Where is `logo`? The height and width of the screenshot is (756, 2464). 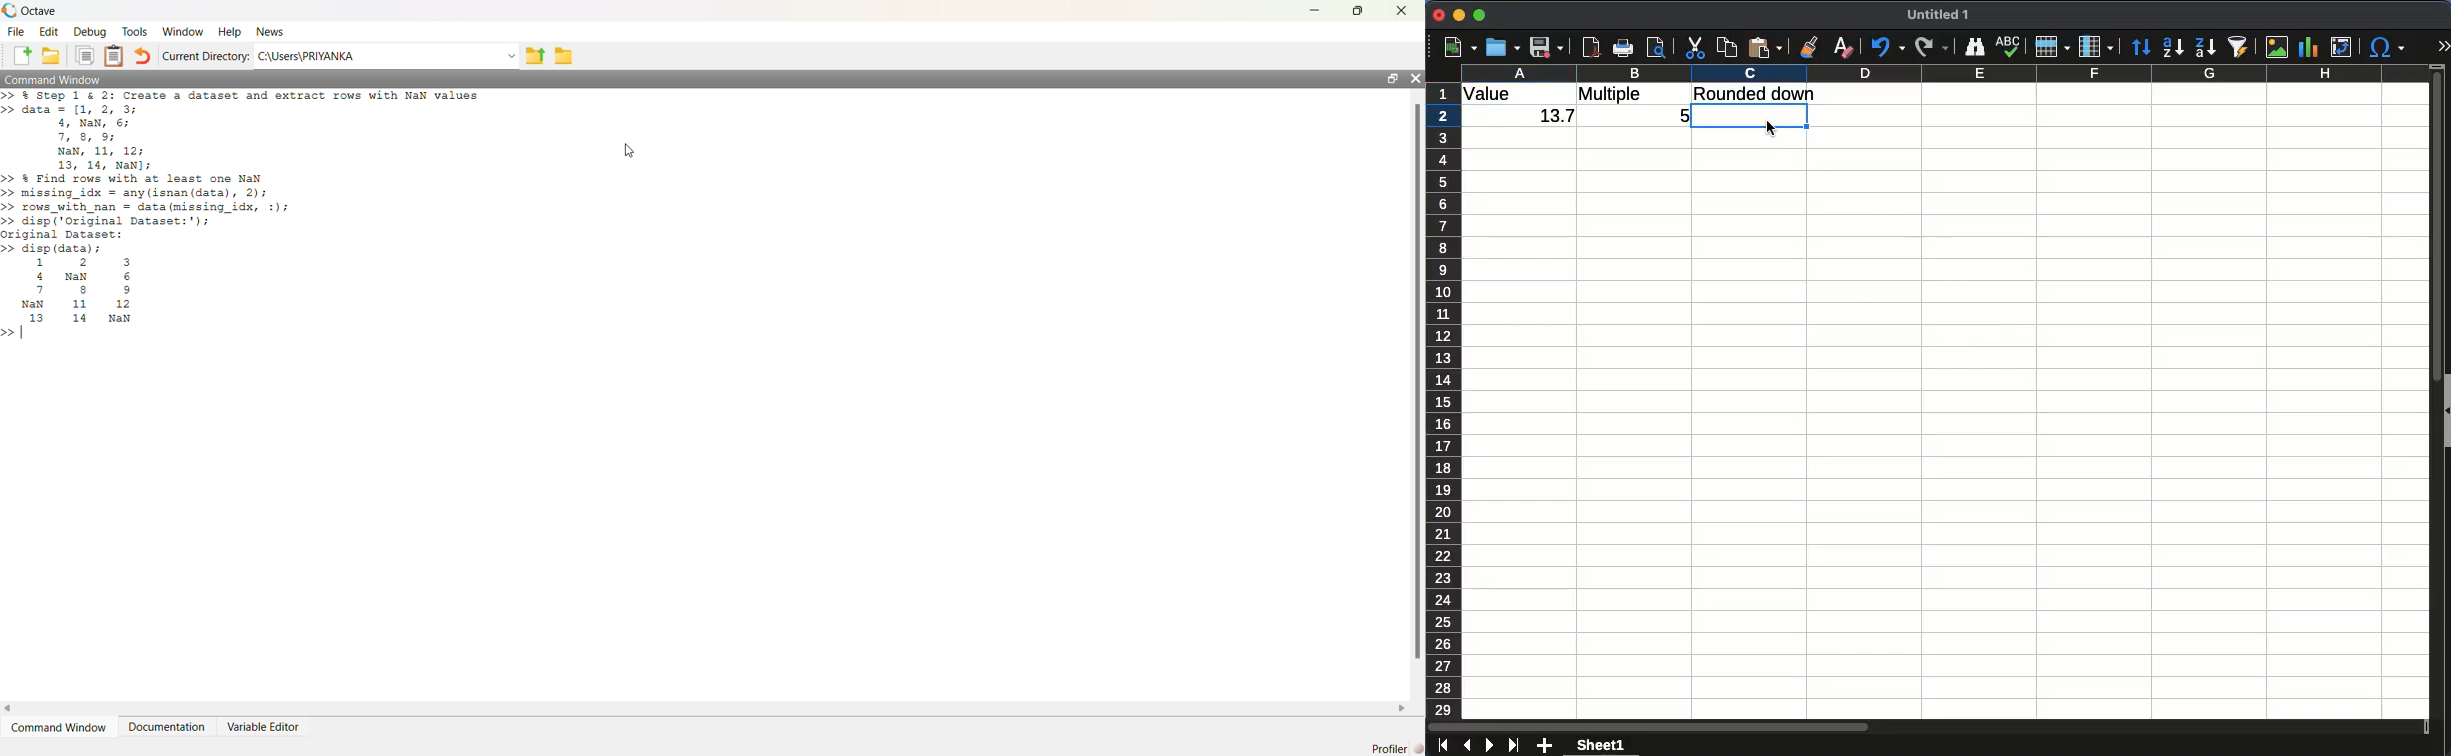 logo is located at coordinates (9, 10).